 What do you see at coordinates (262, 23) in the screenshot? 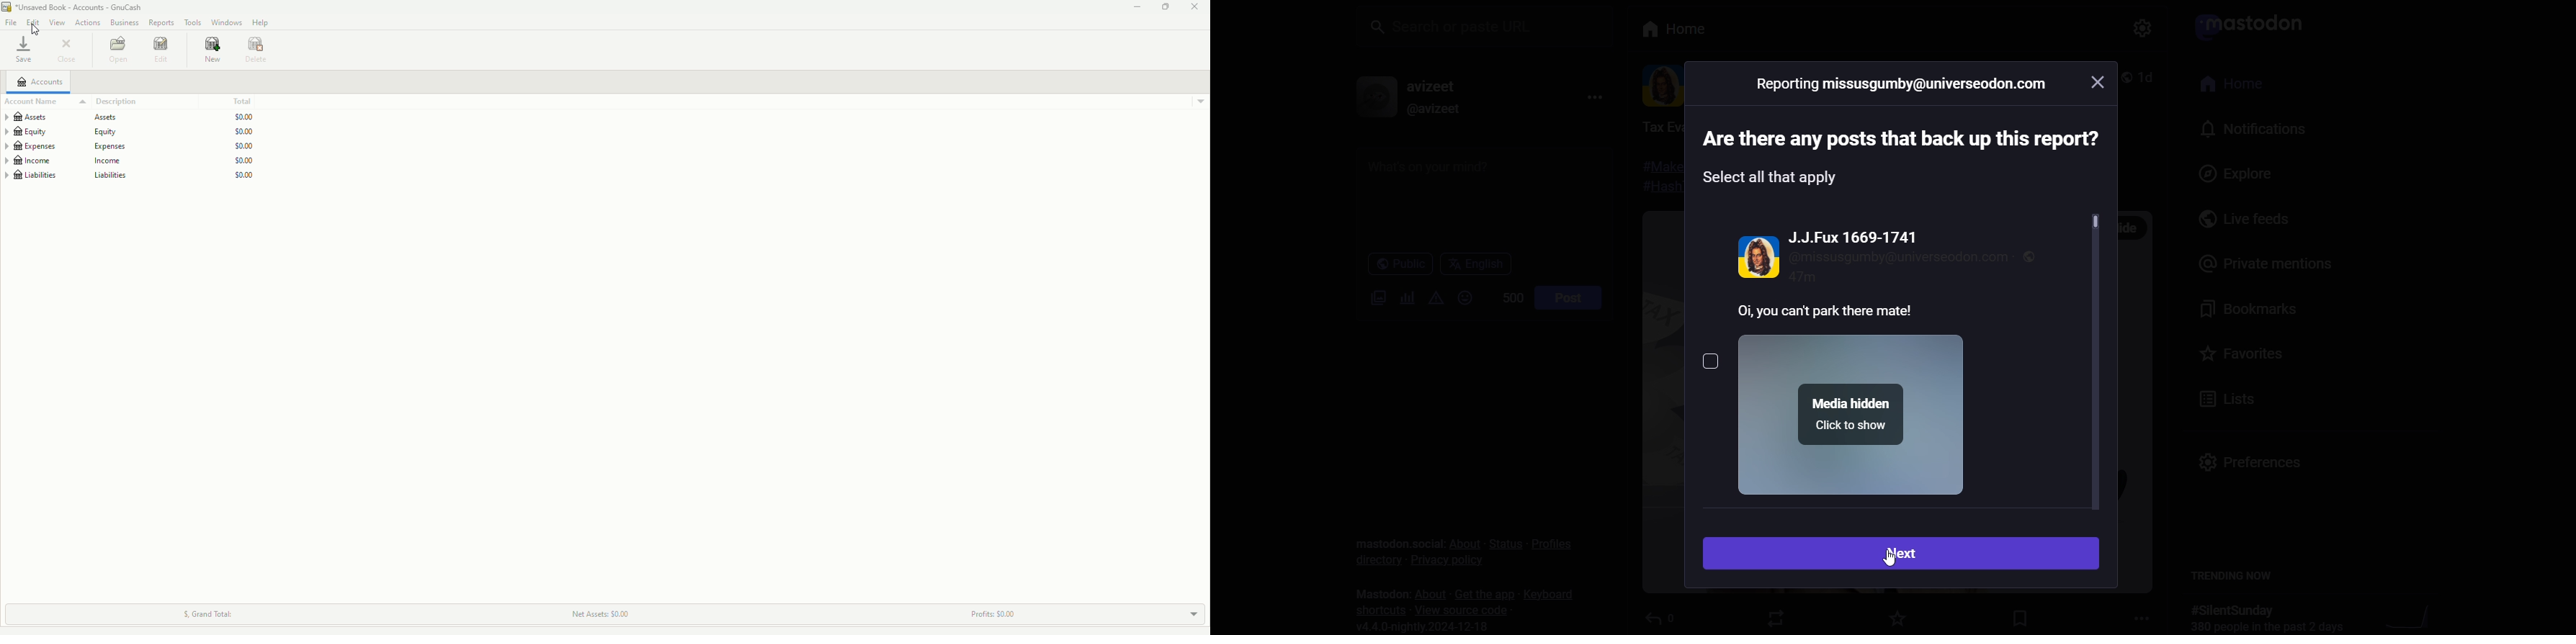
I see `Help` at bounding box center [262, 23].